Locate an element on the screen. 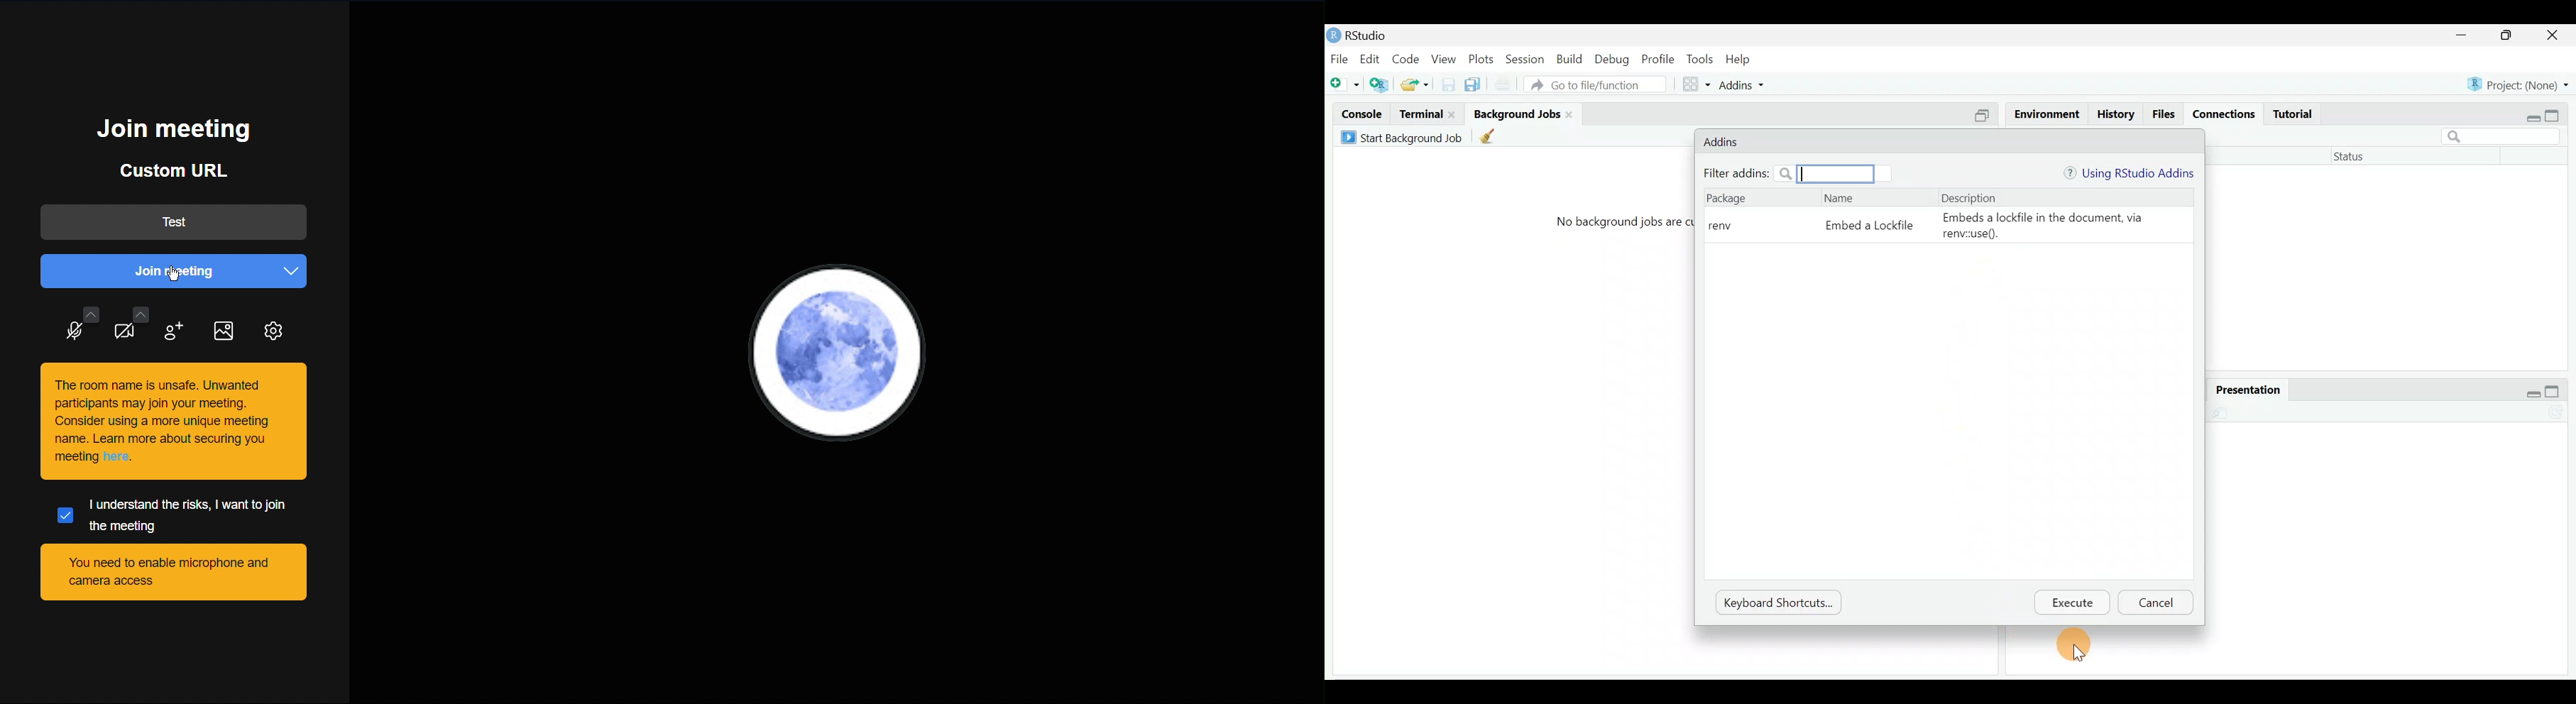 This screenshot has height=728, width=2576. Background jobs is located at coordinates (1517, 113).